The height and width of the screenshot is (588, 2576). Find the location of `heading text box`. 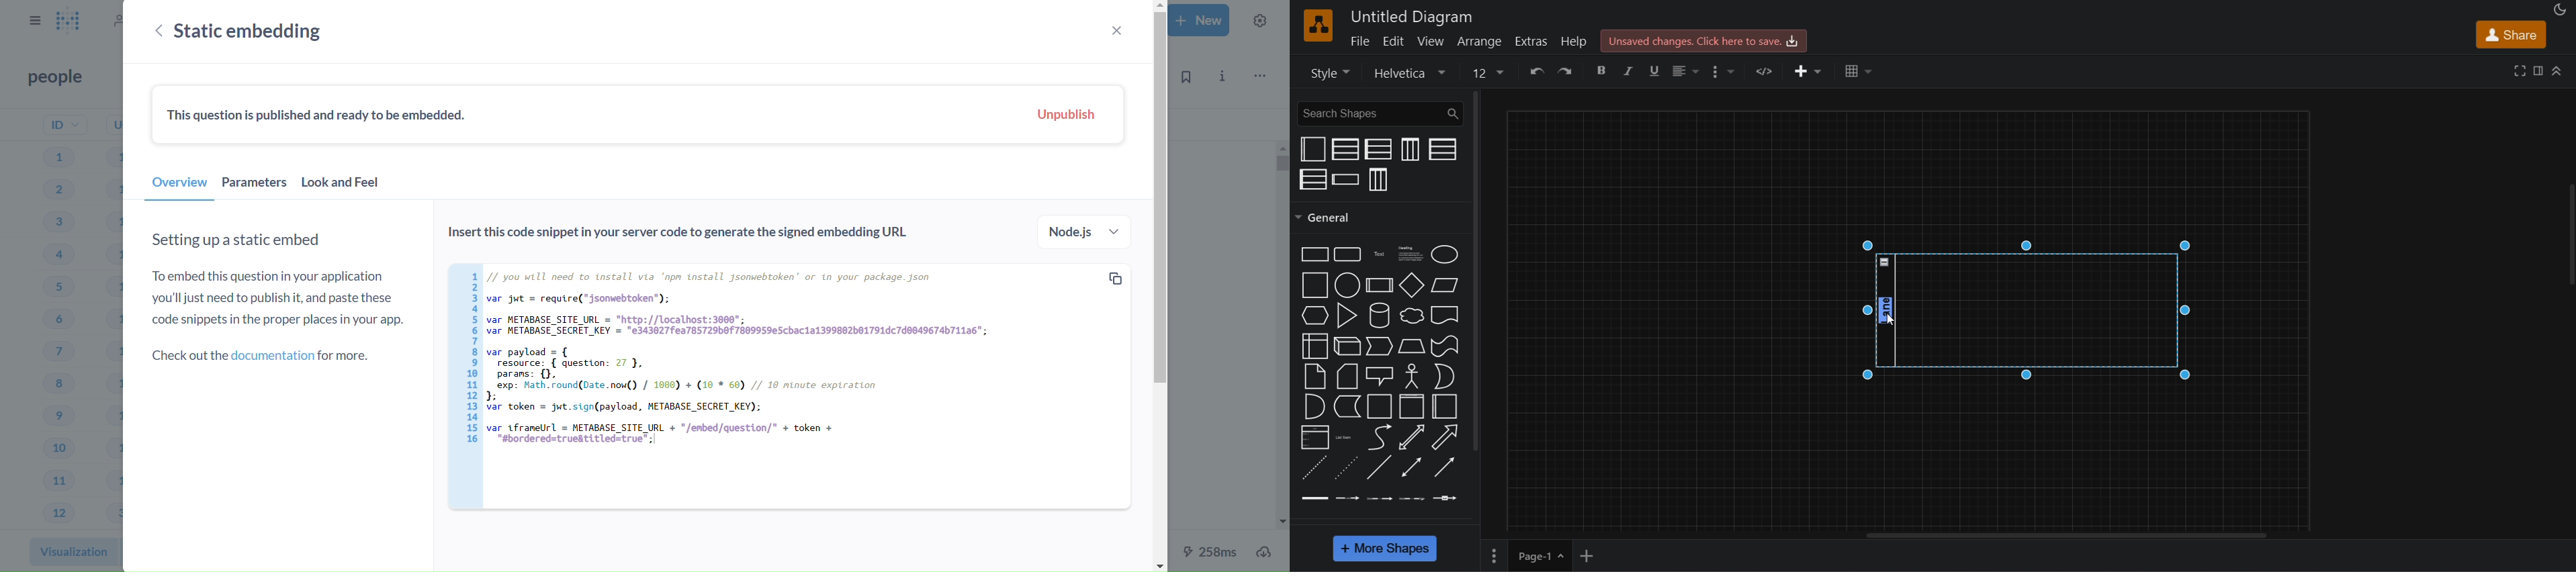

heading text box is located at coordinates (1409, 255).